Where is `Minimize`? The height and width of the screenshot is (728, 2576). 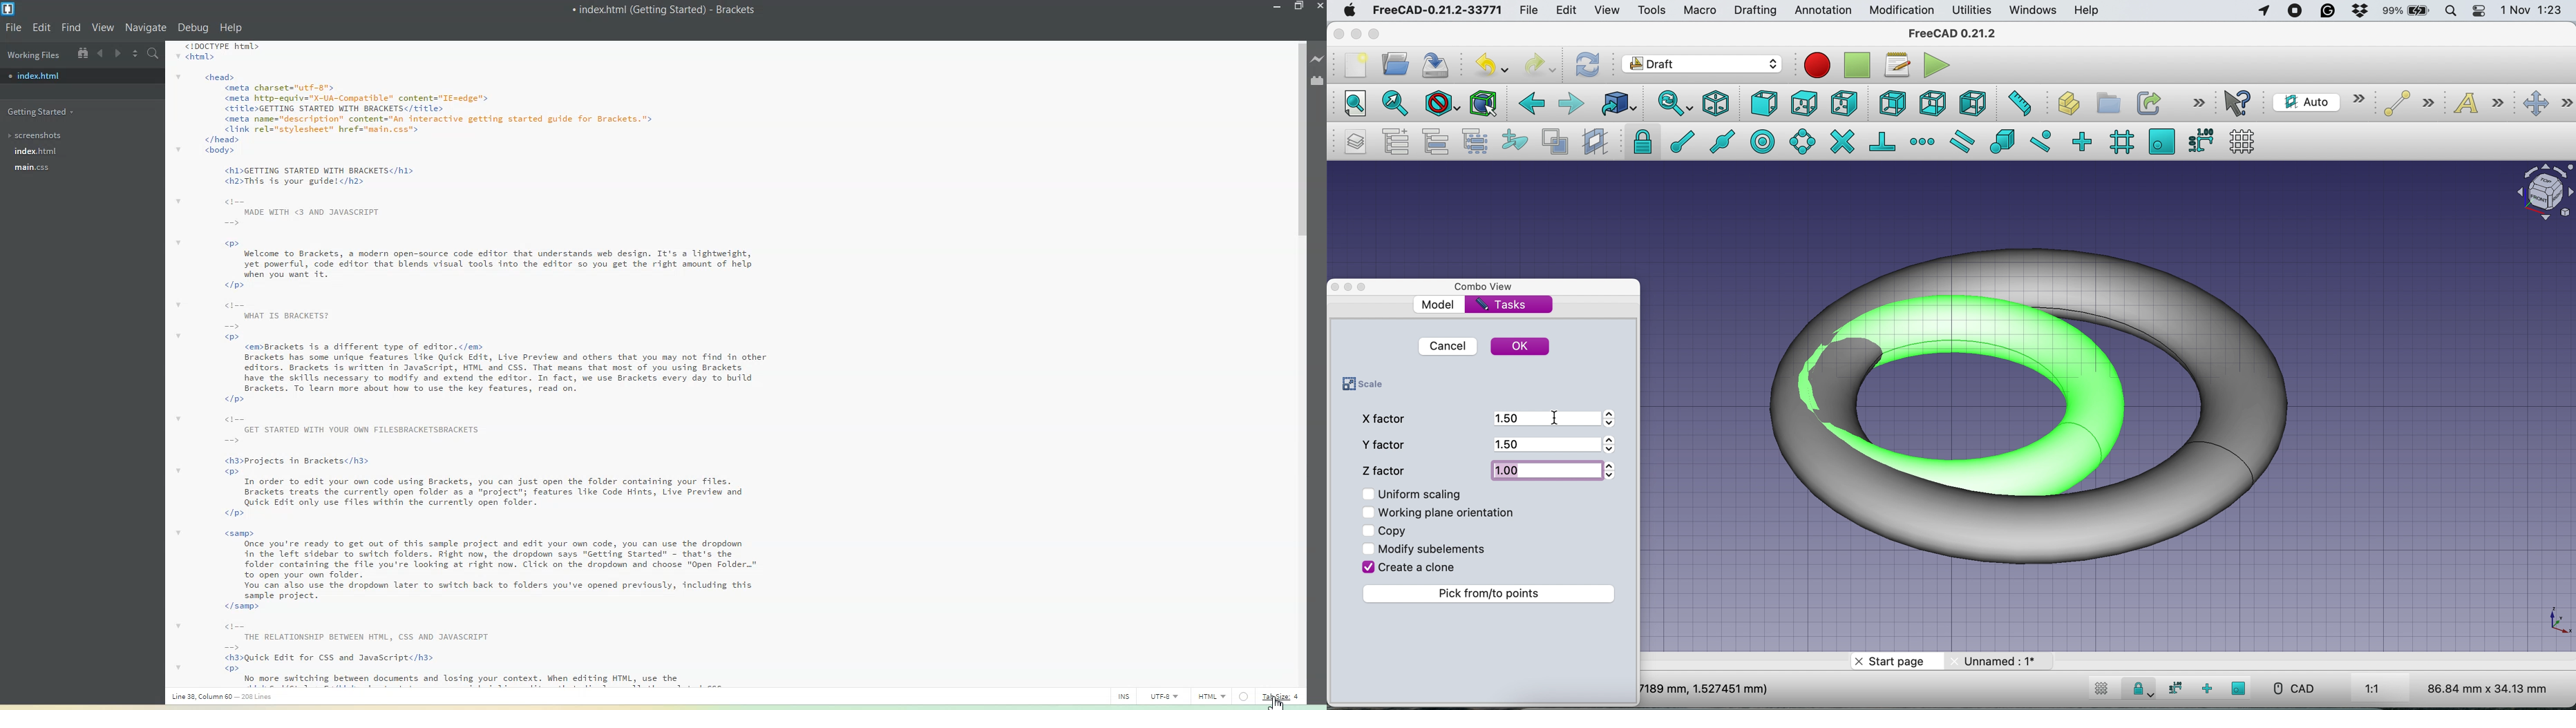
Minimize is located at coordinates (1278, 7).